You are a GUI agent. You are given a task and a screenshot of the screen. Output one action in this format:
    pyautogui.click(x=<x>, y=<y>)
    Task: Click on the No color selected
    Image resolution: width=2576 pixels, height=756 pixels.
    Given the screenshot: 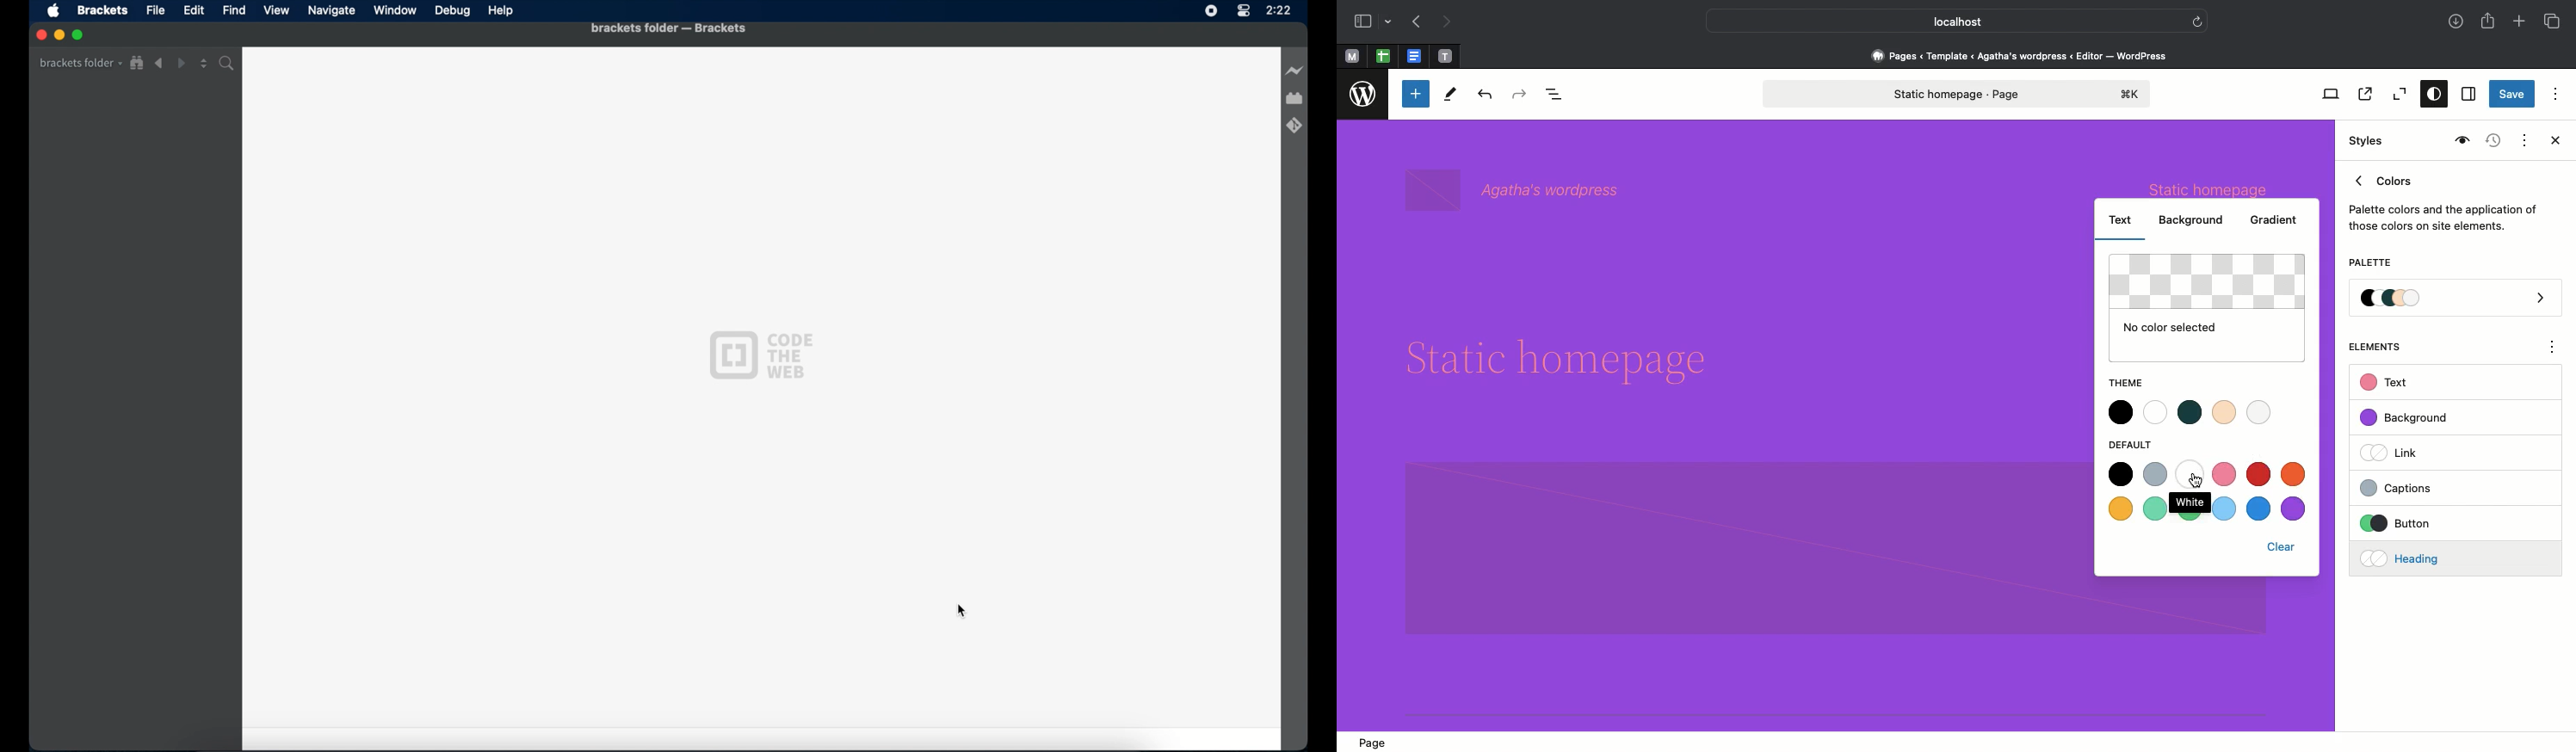 What is the action you would take?
    pyautogui.click(x=2208, y=307)
    